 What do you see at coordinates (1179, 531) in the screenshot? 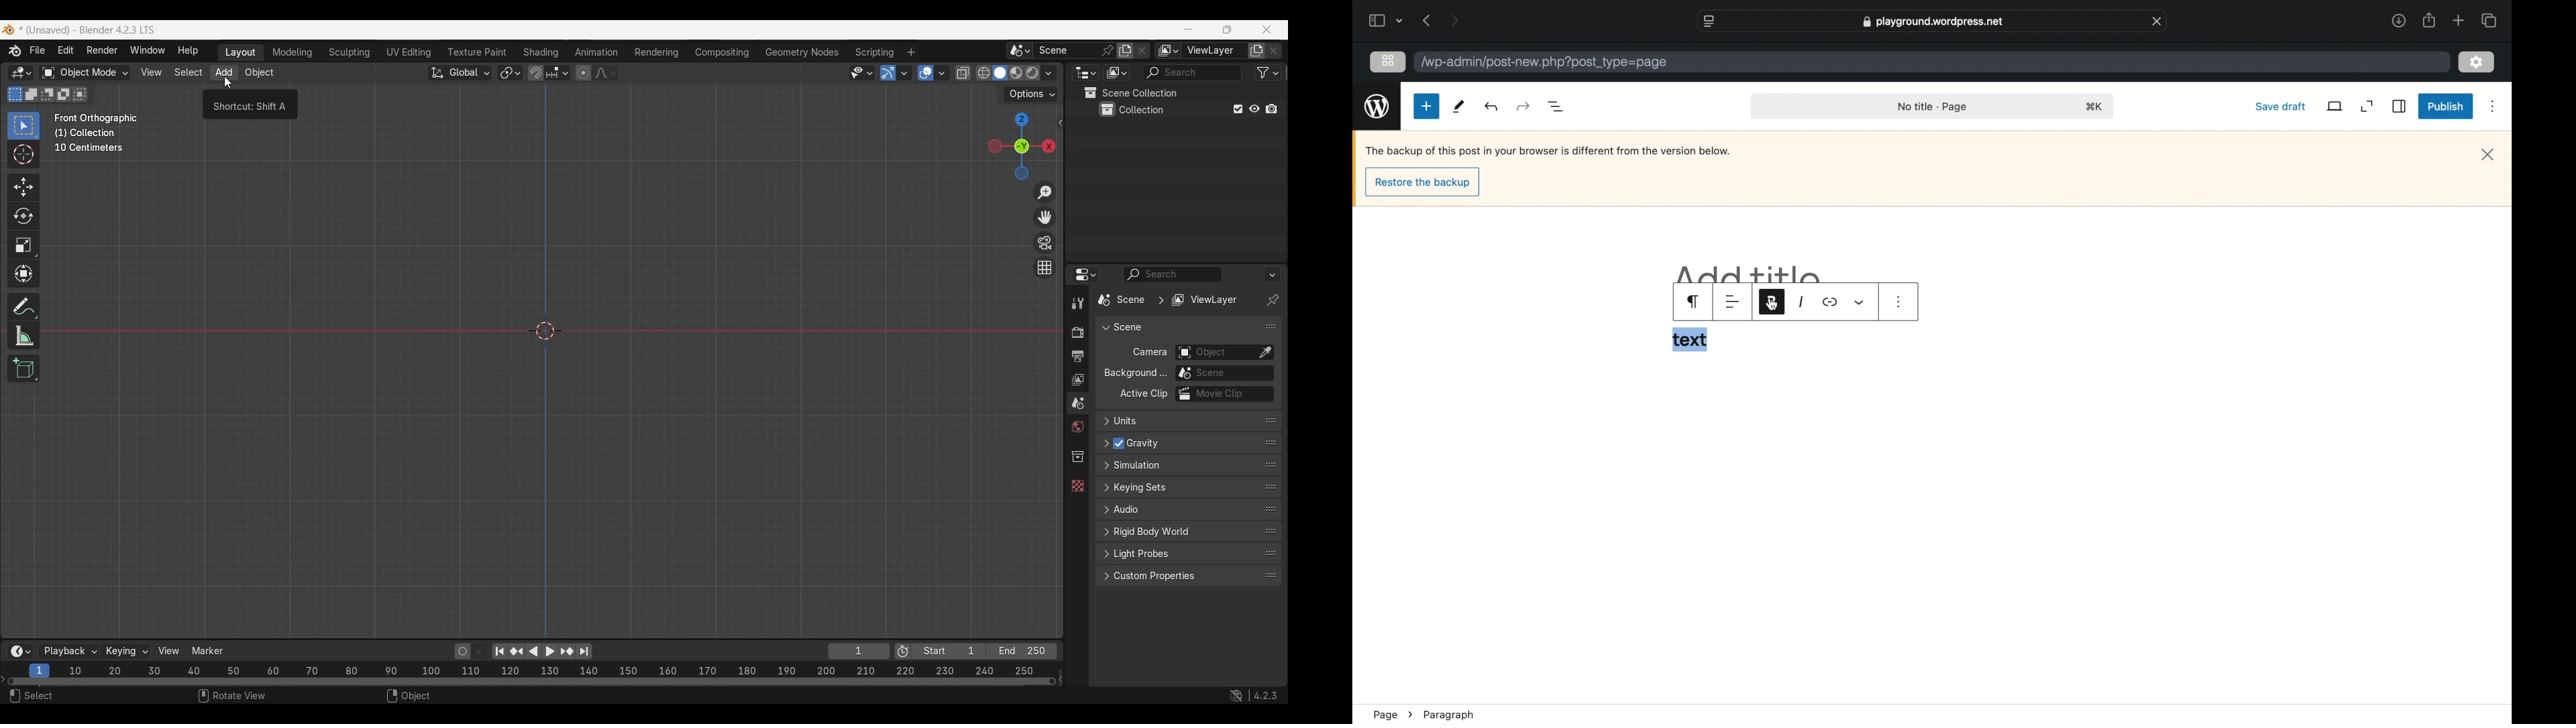
I see `Click to expand Rigid body world` at bounding box center [1179, 531].